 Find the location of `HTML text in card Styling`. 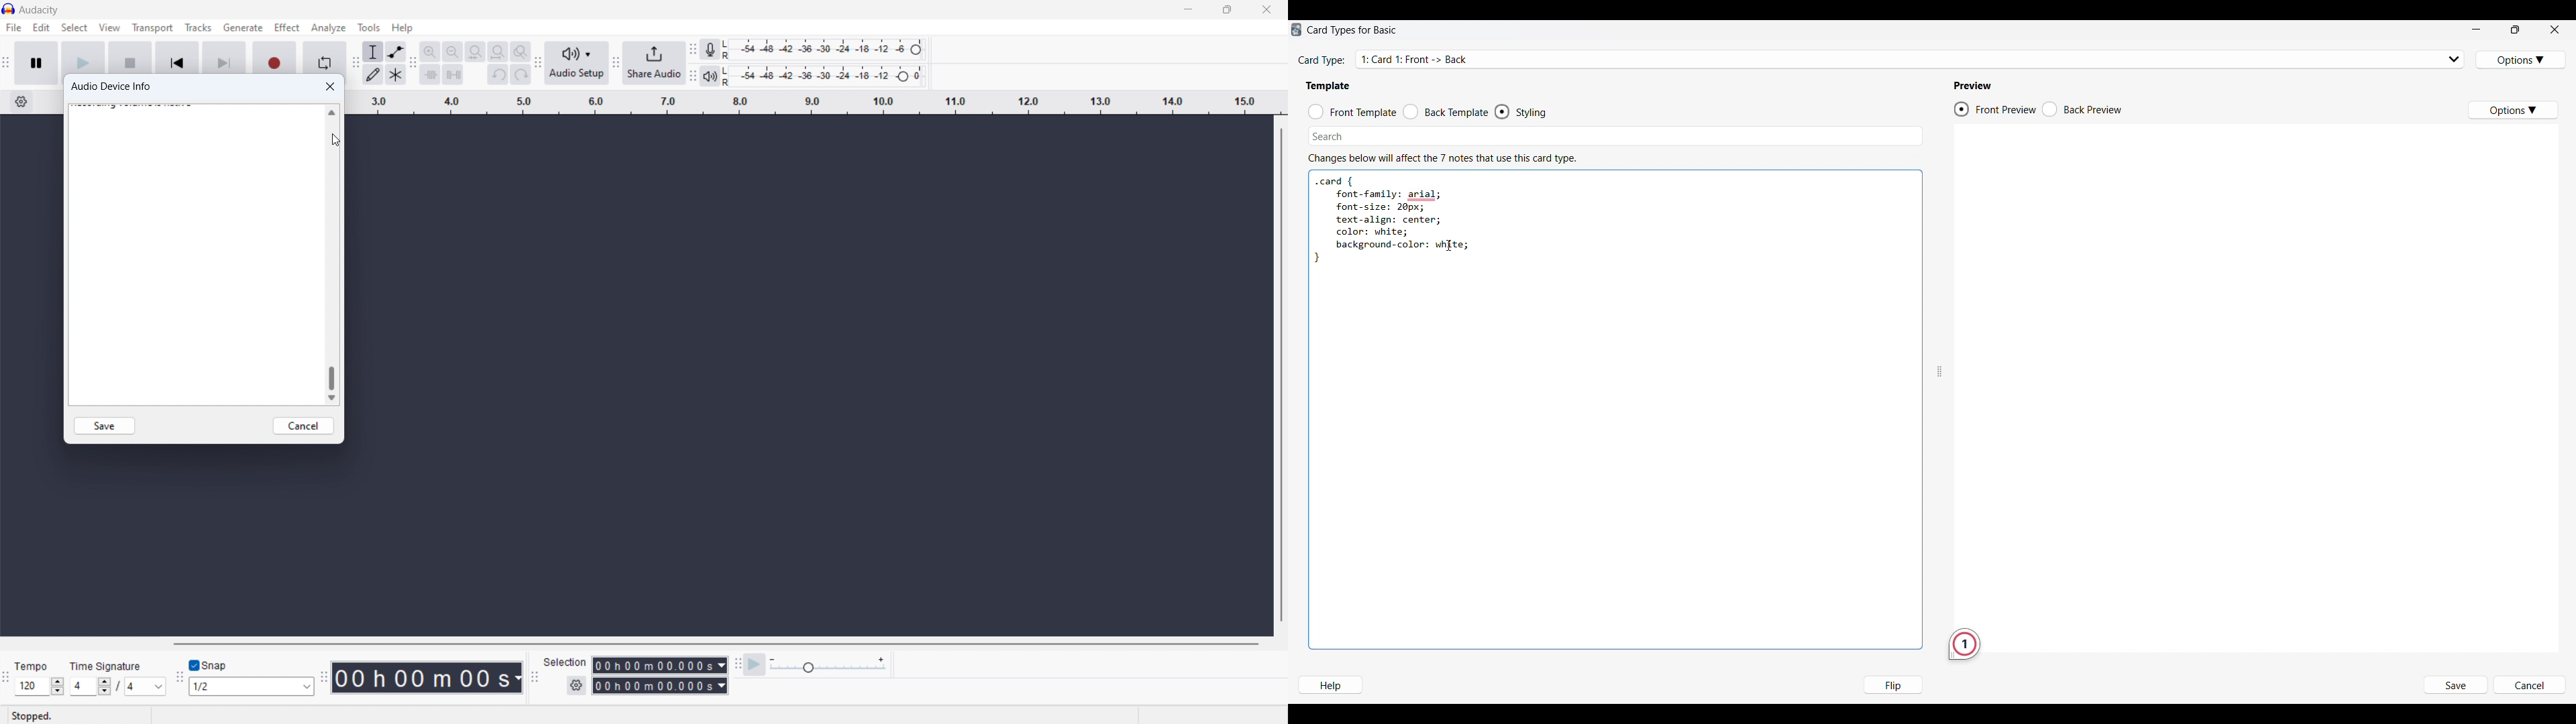

HTML text in card Styling is located at coordinates (1397, 221).